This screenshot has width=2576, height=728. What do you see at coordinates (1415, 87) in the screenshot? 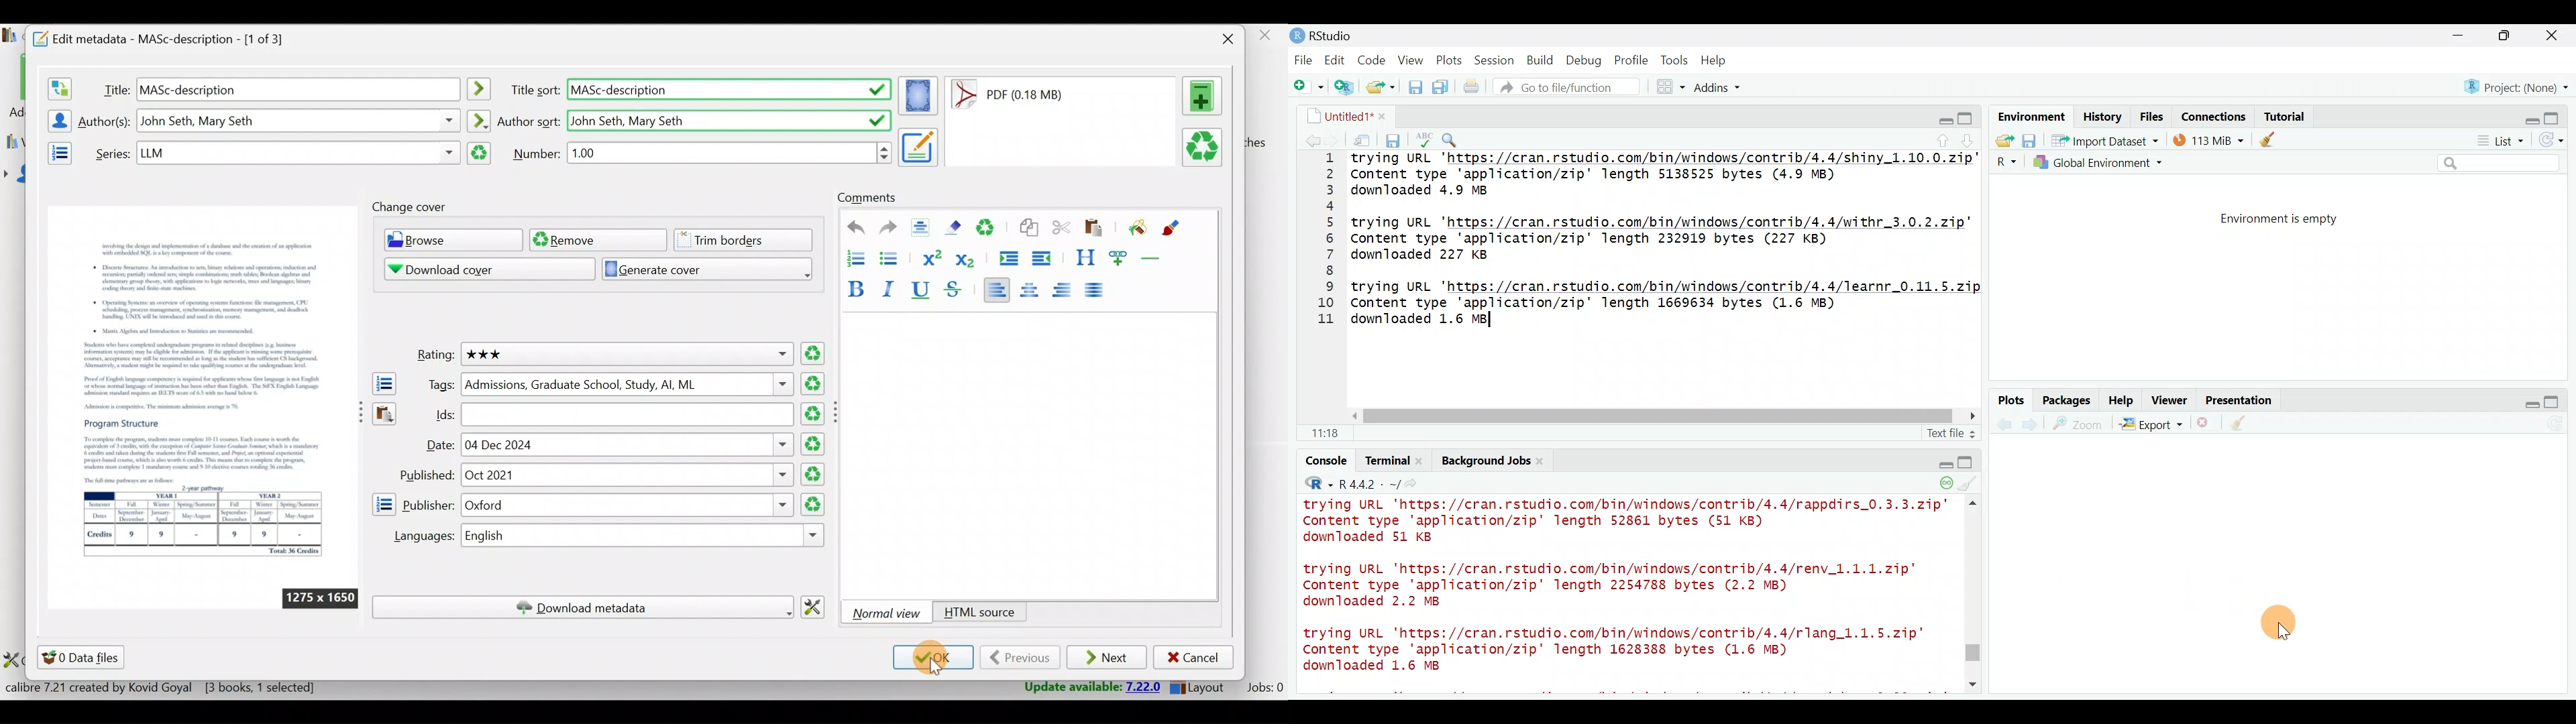
I see `Save current document` at bounding box center [1415, 87].